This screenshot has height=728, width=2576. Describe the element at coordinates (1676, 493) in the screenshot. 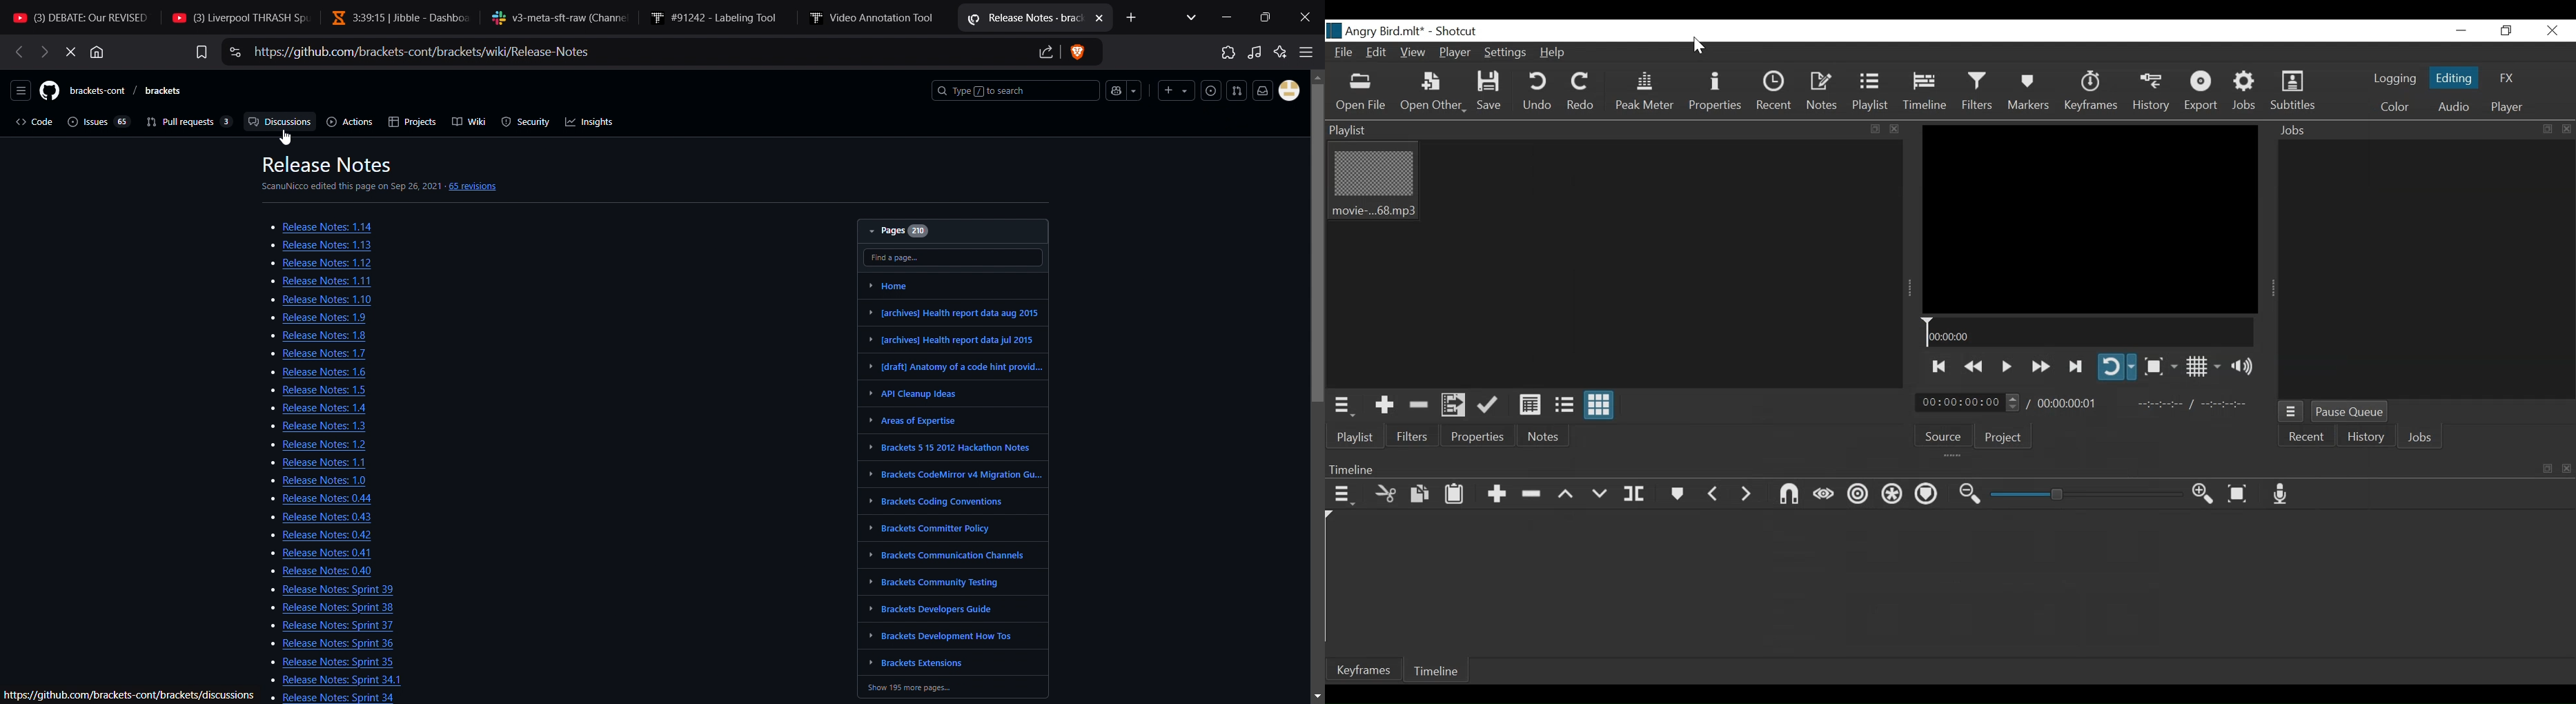

I see `Markers` at that location.